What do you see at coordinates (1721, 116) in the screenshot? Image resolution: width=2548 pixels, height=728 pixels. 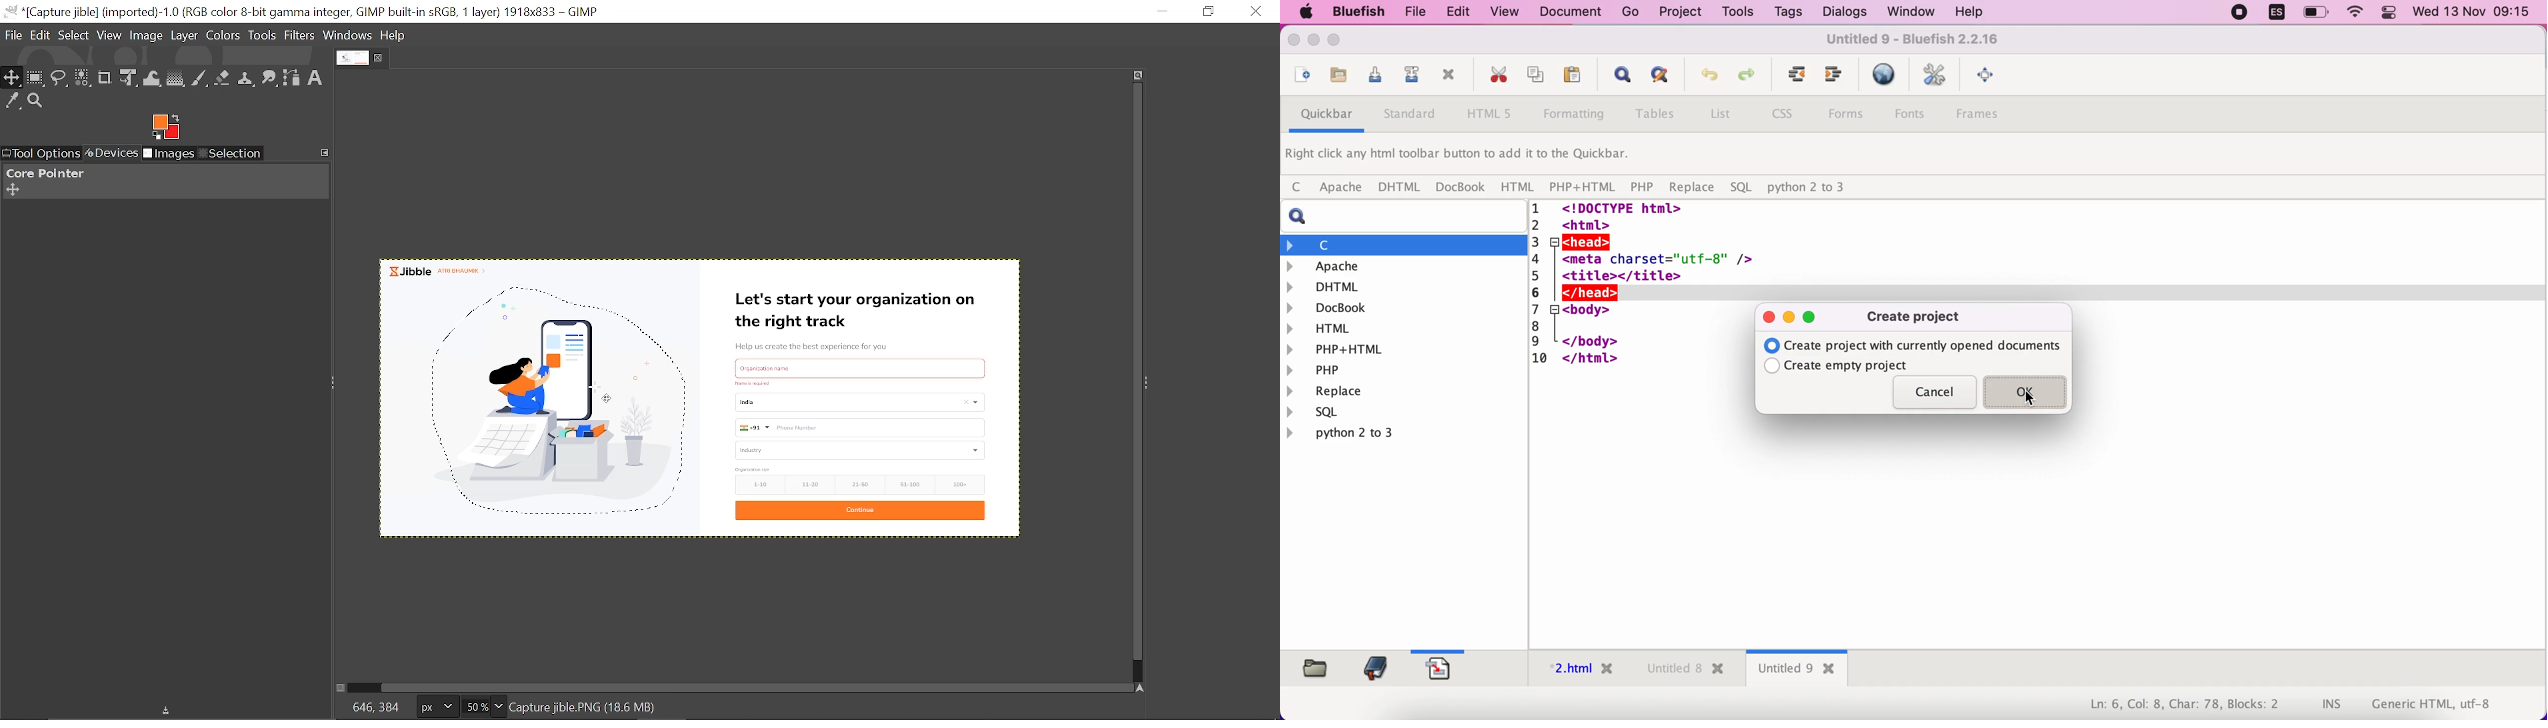 I see `list` at bounding box center [1721, 116].